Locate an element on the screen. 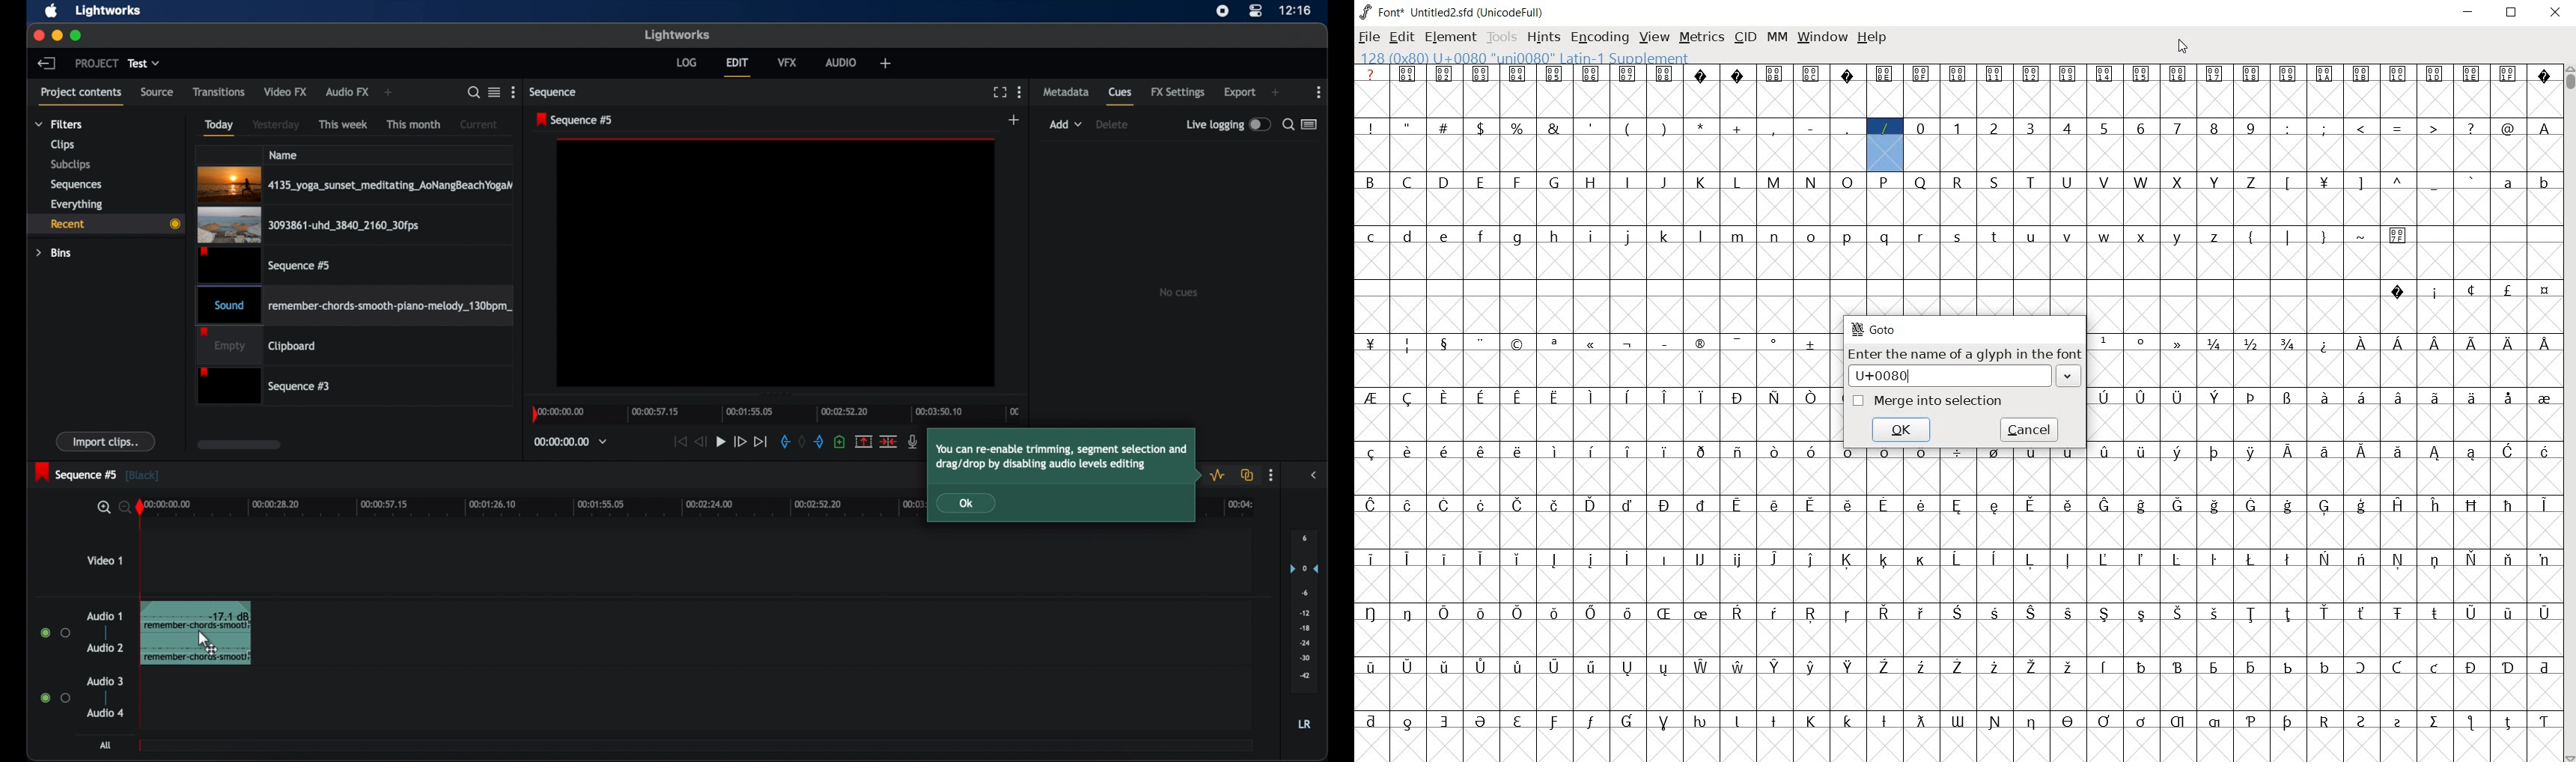 The width and height of the screenshot is (2576, 784). glyph is located at coordinates (2141, 506).